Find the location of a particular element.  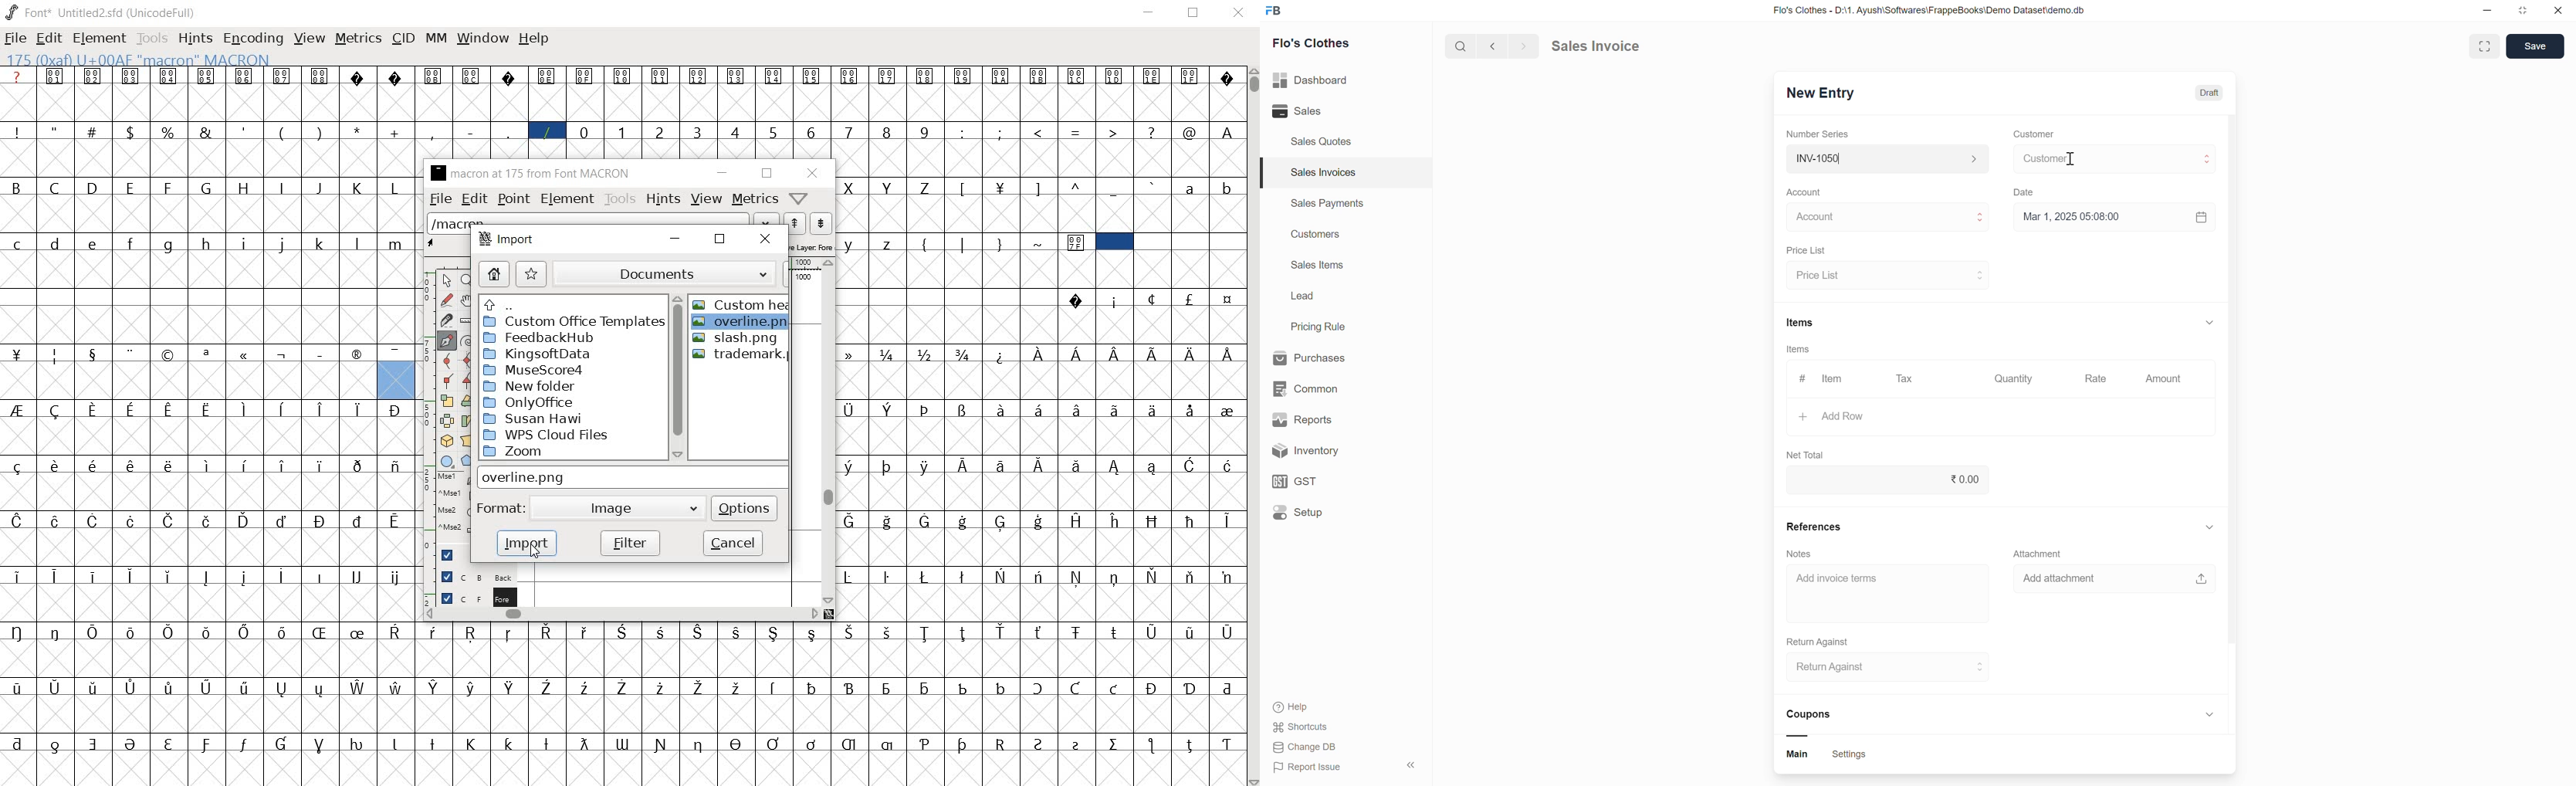

Custom Office Templates is located at coordinates (574, 321).